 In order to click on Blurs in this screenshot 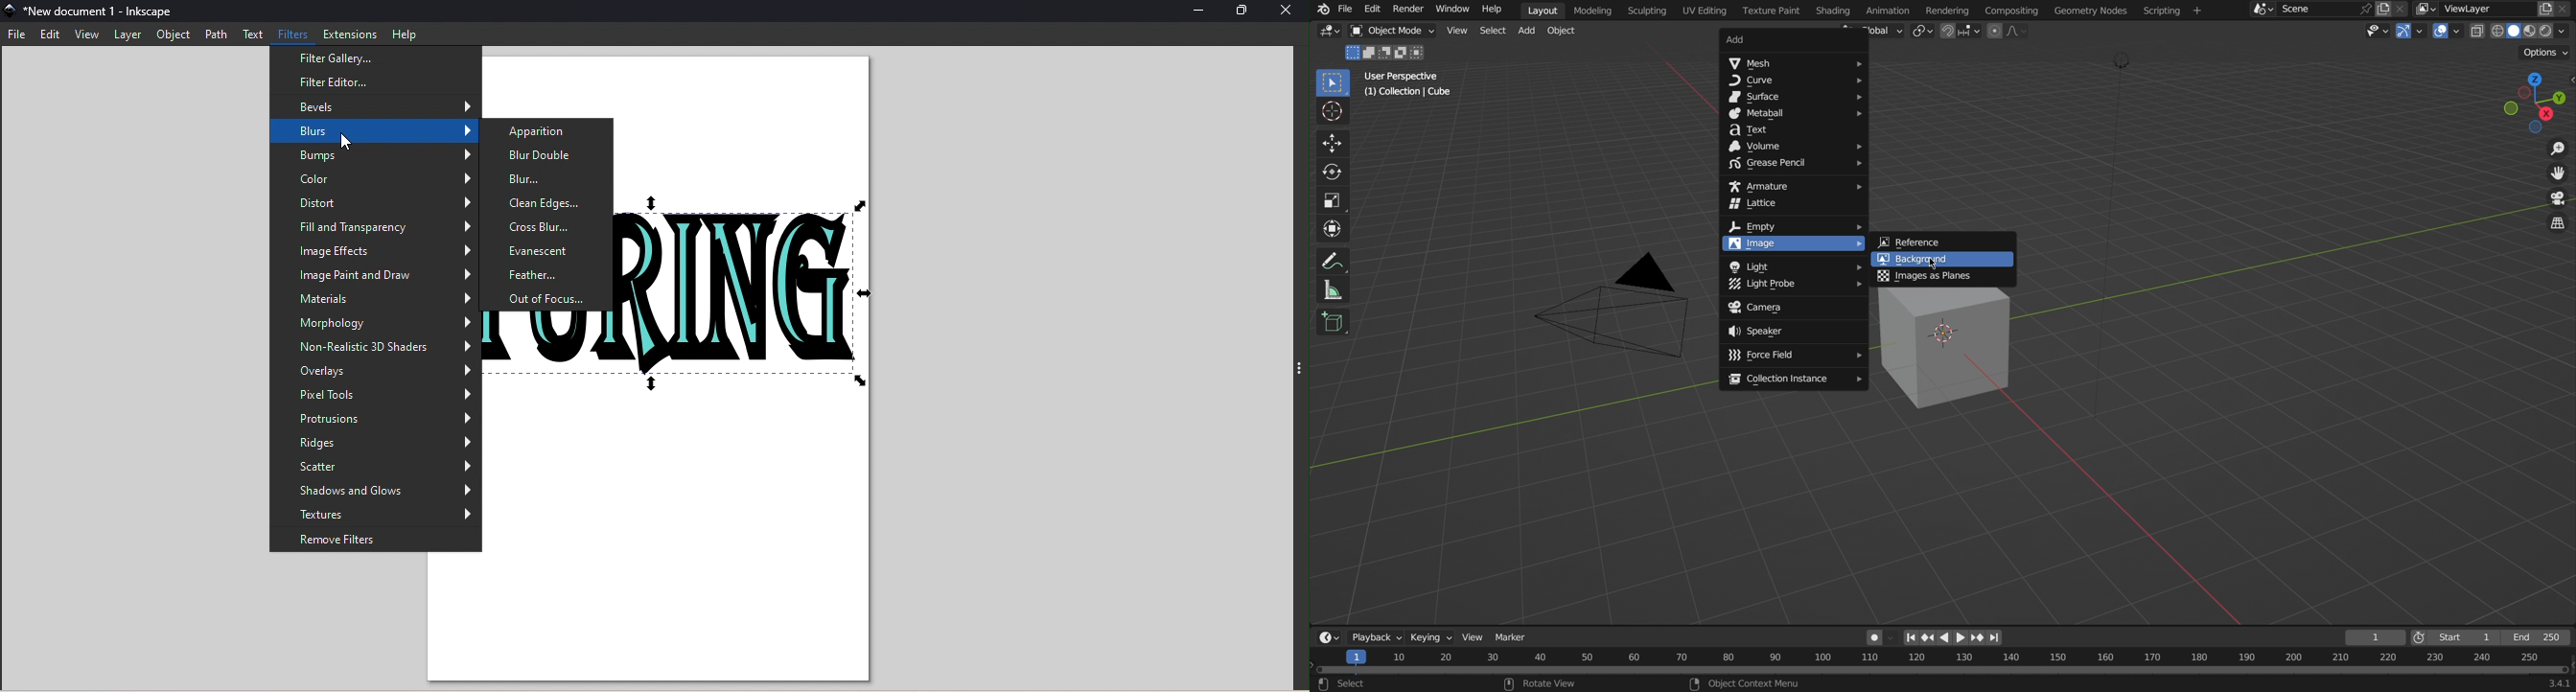, I will do `click(370, 130)`.